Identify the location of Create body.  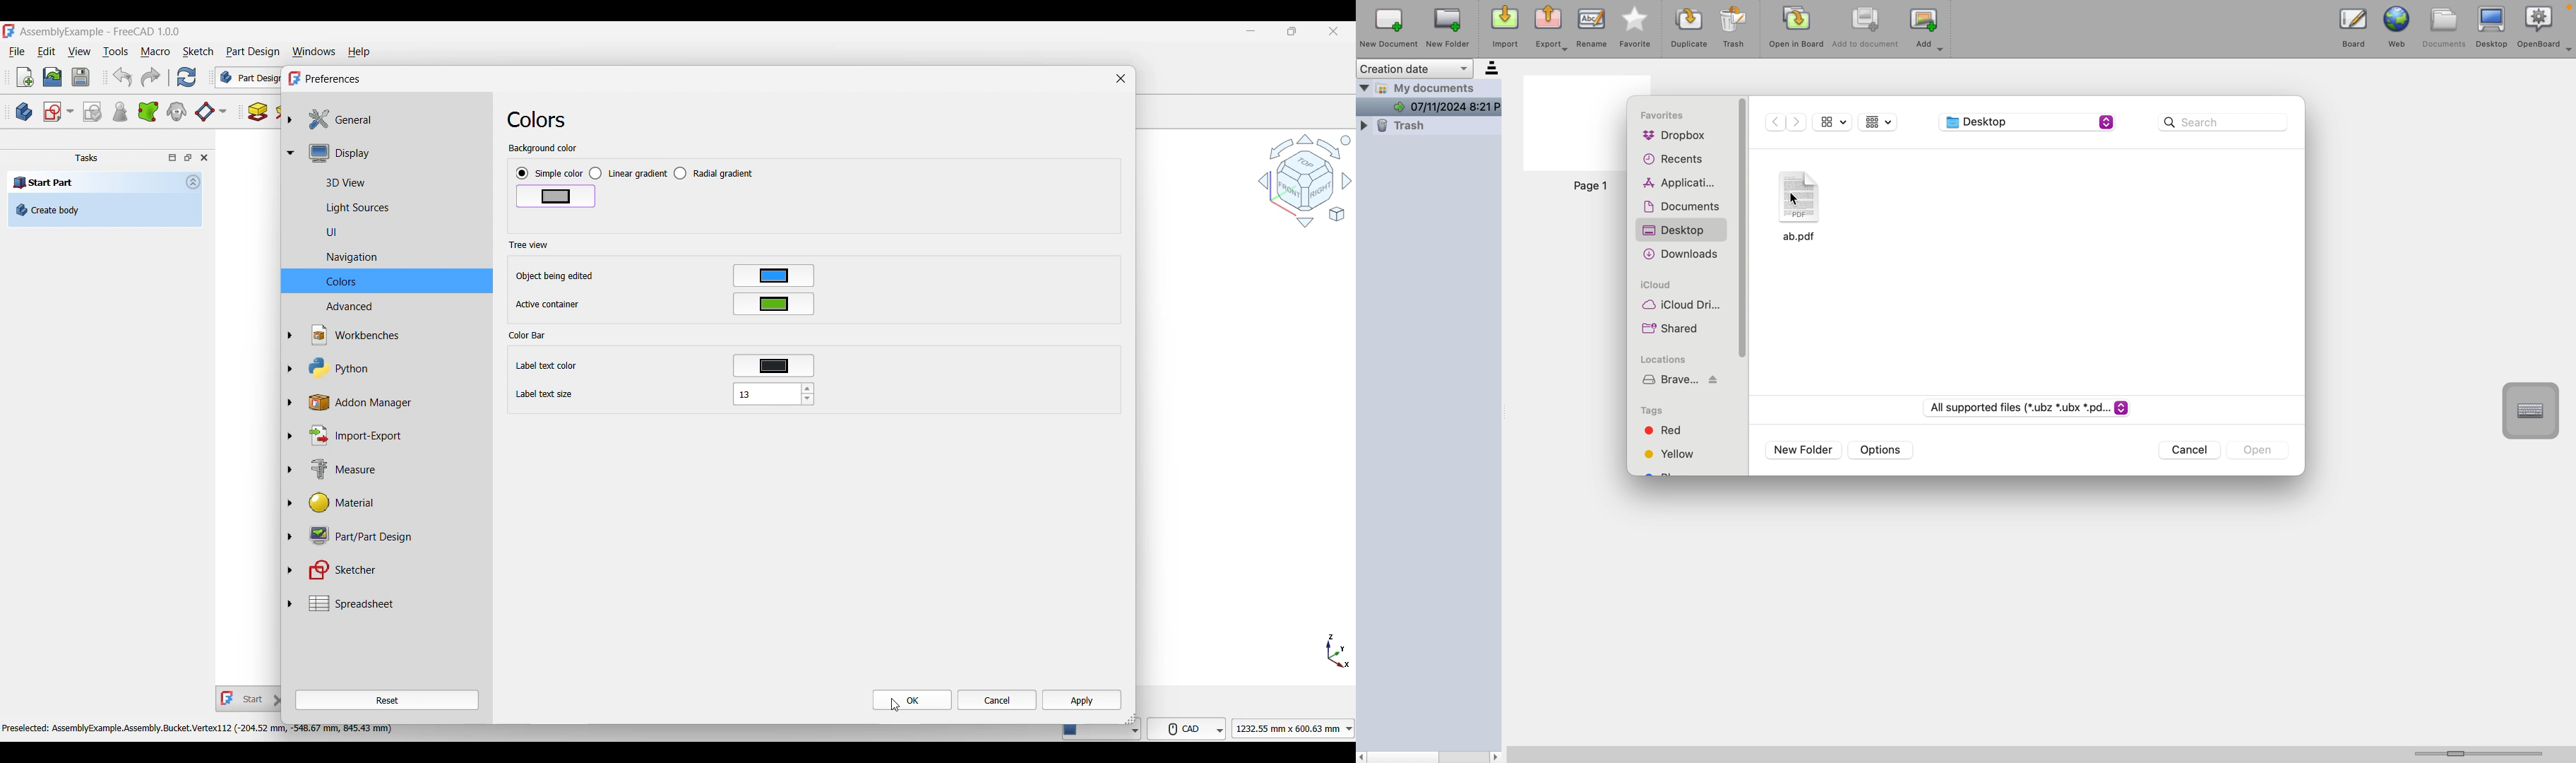
(105, 210).